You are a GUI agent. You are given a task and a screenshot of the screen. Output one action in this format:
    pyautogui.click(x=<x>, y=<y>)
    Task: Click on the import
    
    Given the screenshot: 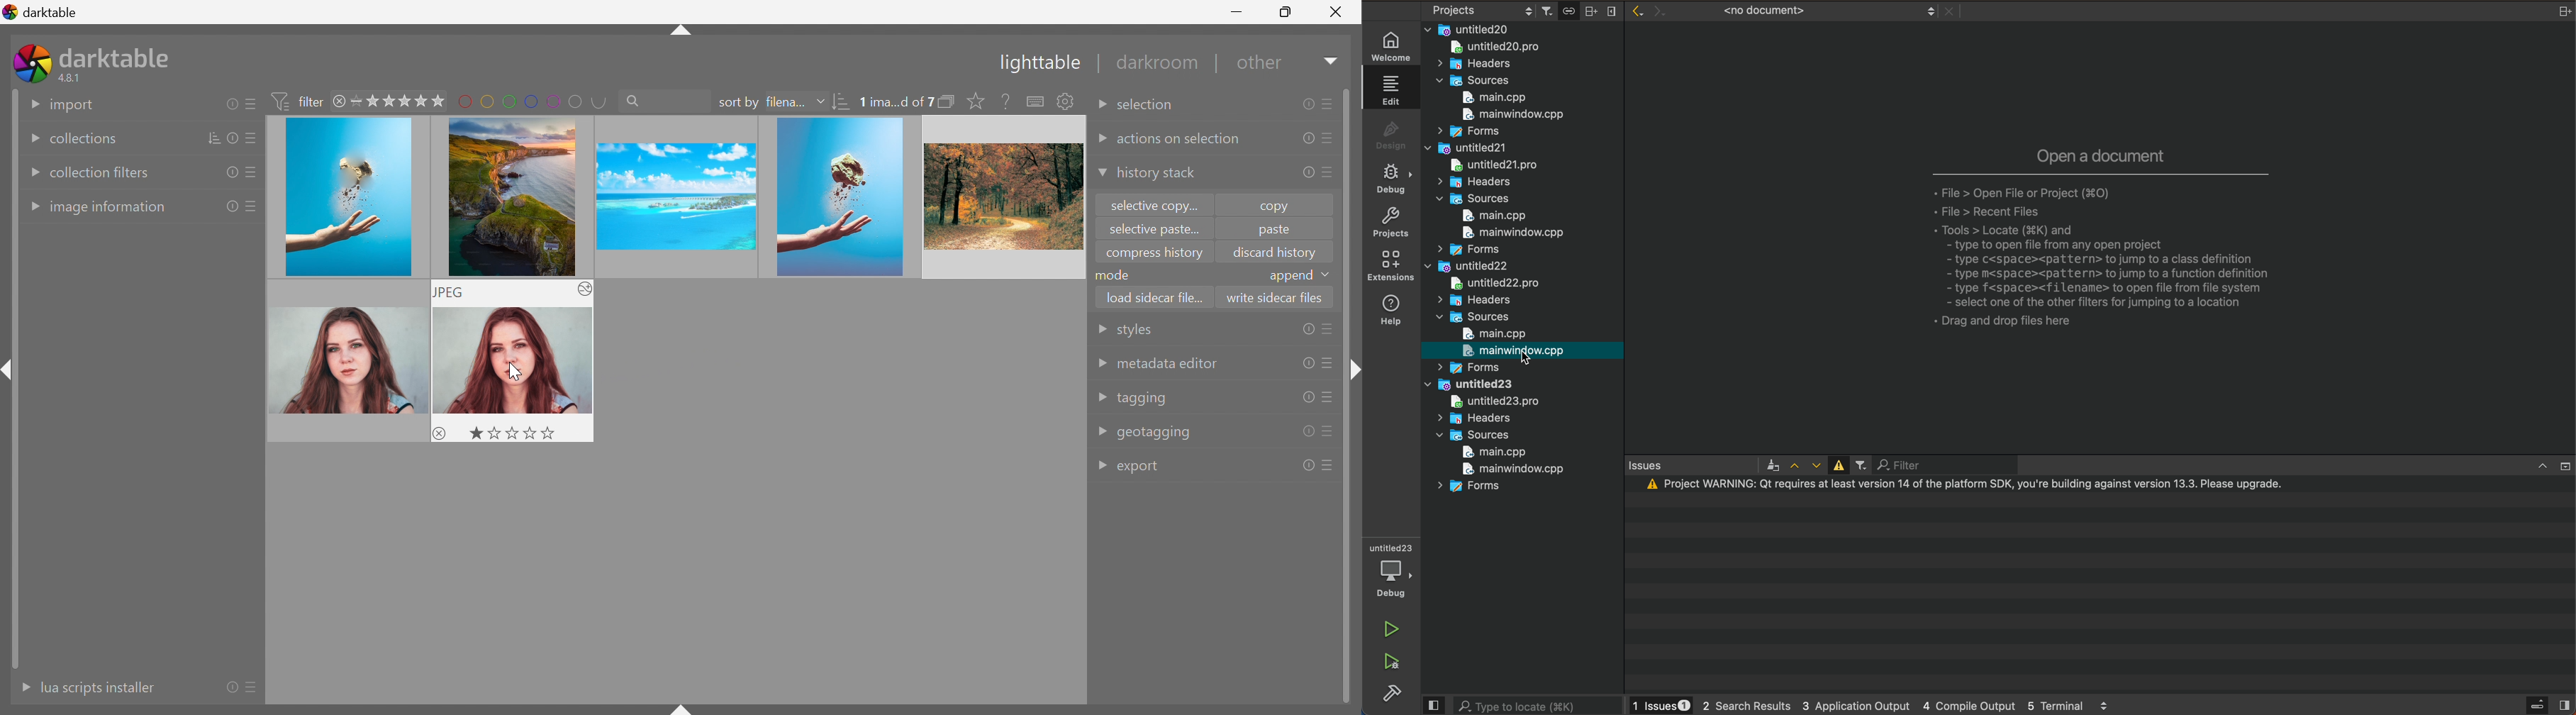 What is the action you would take?
    pyautogui.click(x=73, y=106)
    